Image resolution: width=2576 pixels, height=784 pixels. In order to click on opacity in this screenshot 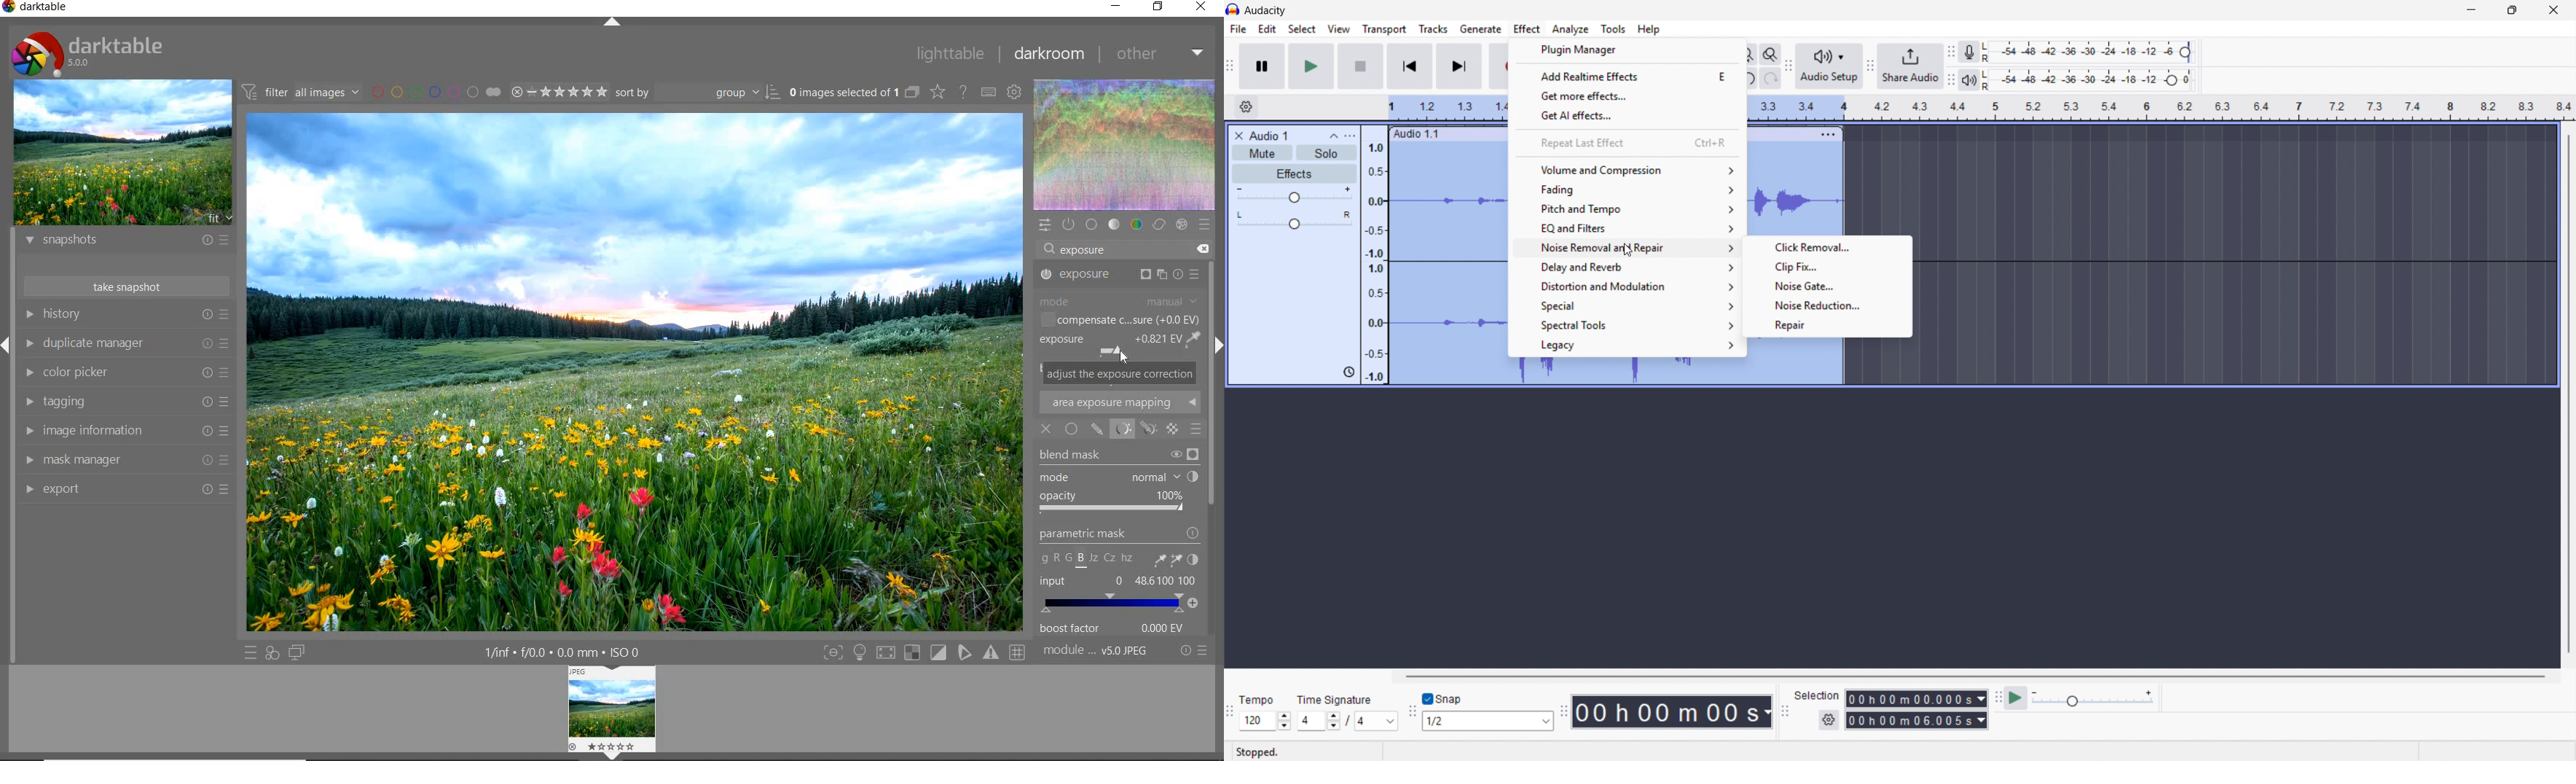, I will do `click(1114, 505)`.